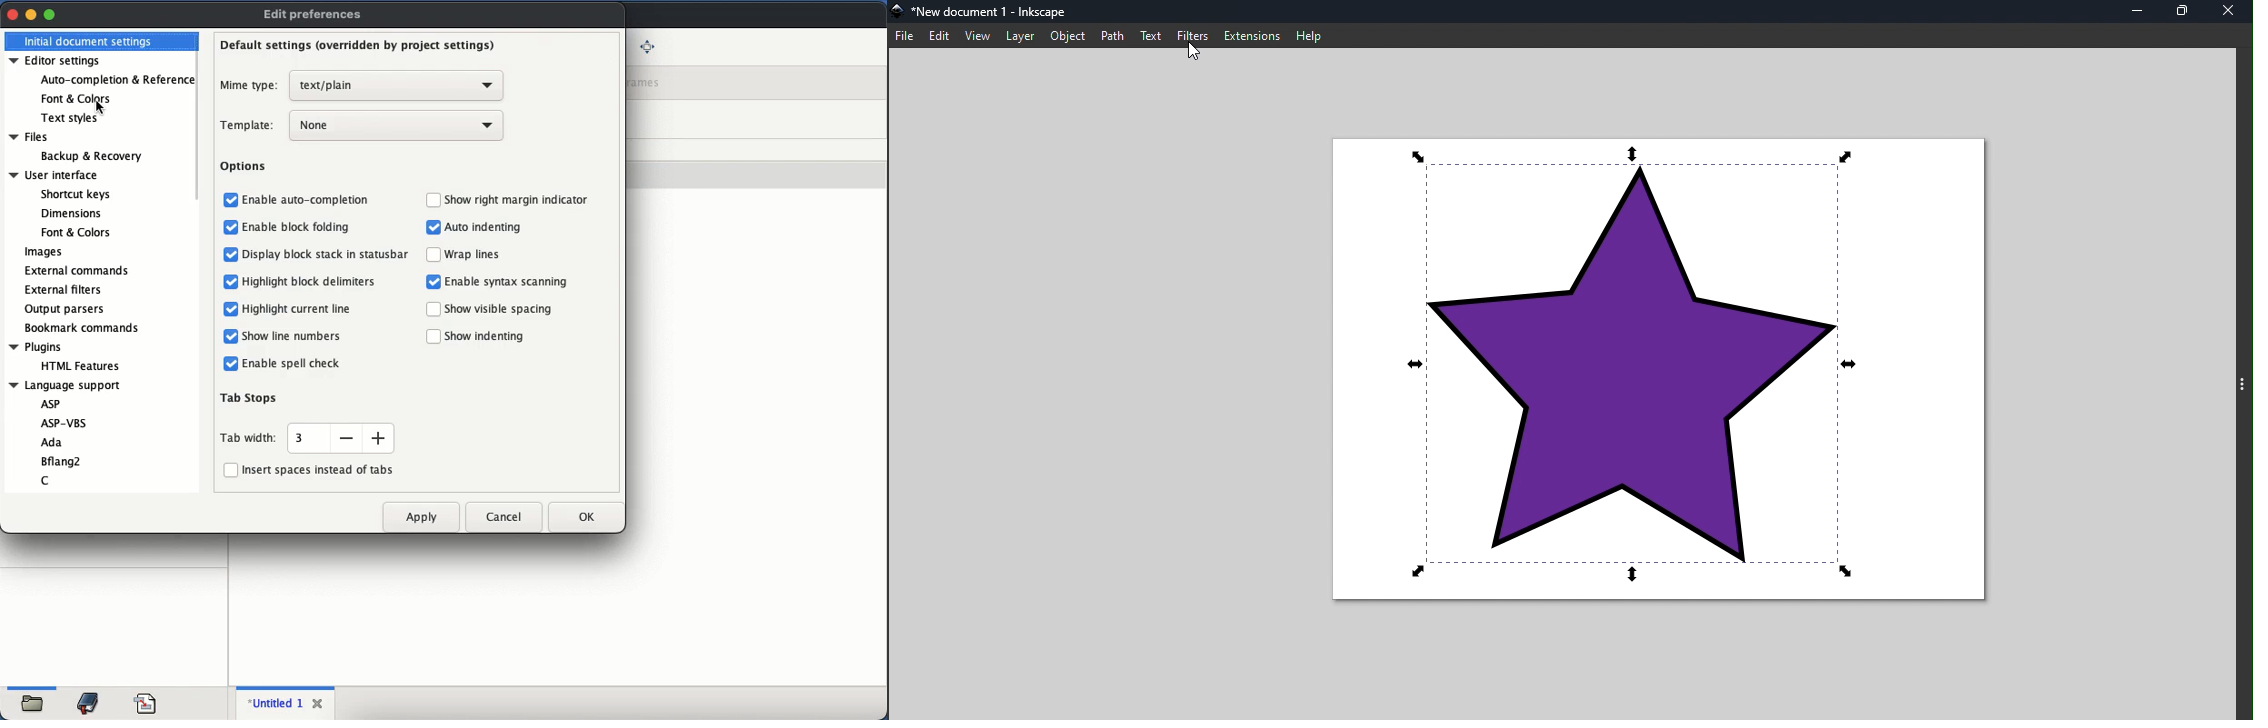 The width and height of the screenshot is (2268, 728). I want to click on Auto indenting, so click(485, 228).